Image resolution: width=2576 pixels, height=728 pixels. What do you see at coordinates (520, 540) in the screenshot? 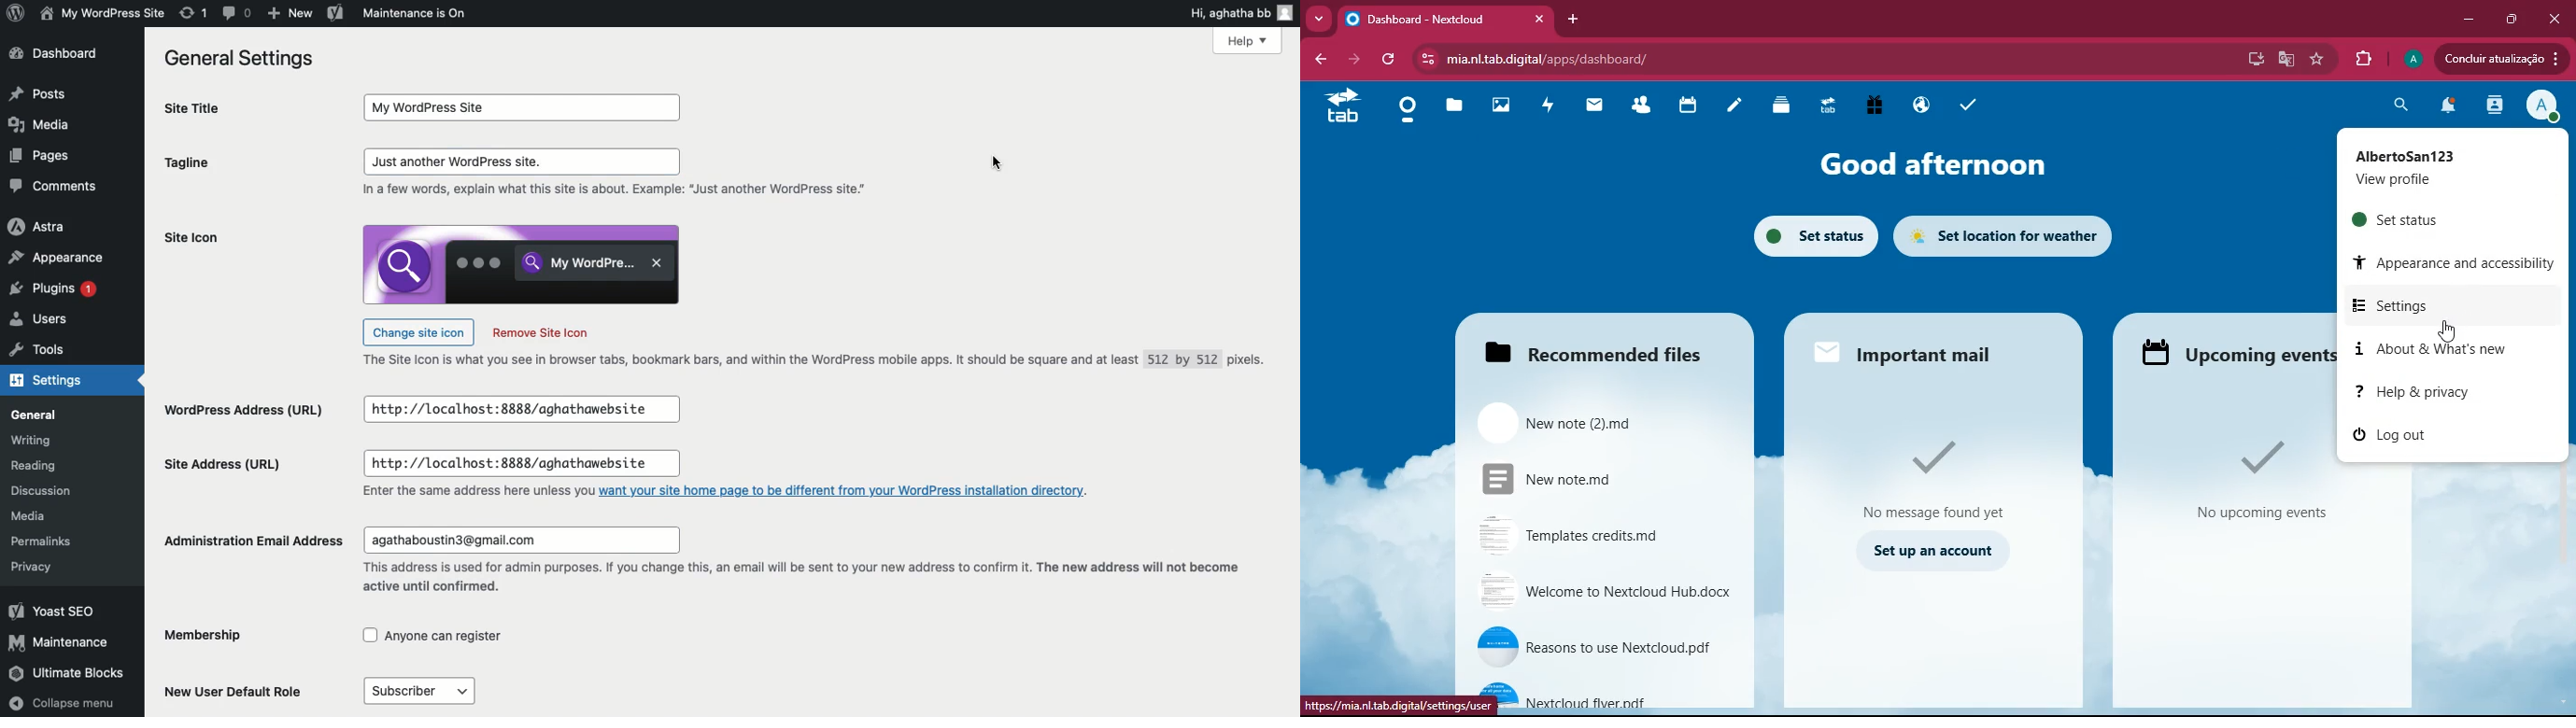
I see `input box` at bounding box center [520, 540].